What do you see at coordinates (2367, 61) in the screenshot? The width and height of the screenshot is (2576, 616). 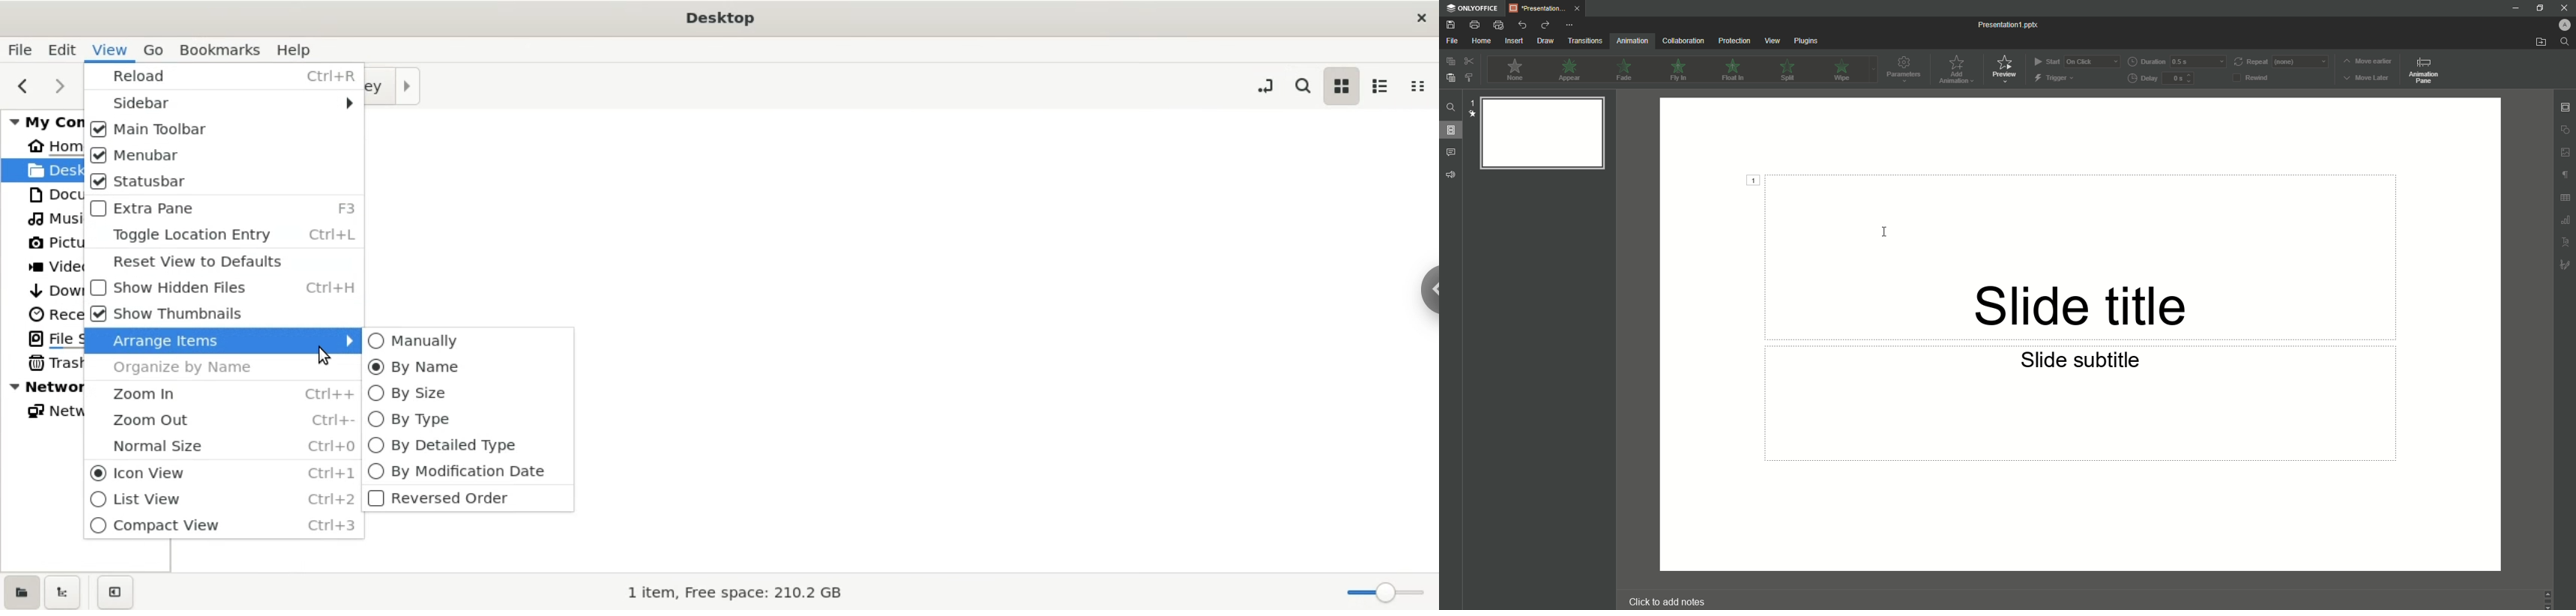 I see `Move earlier` at bounding box center [2367, 61].